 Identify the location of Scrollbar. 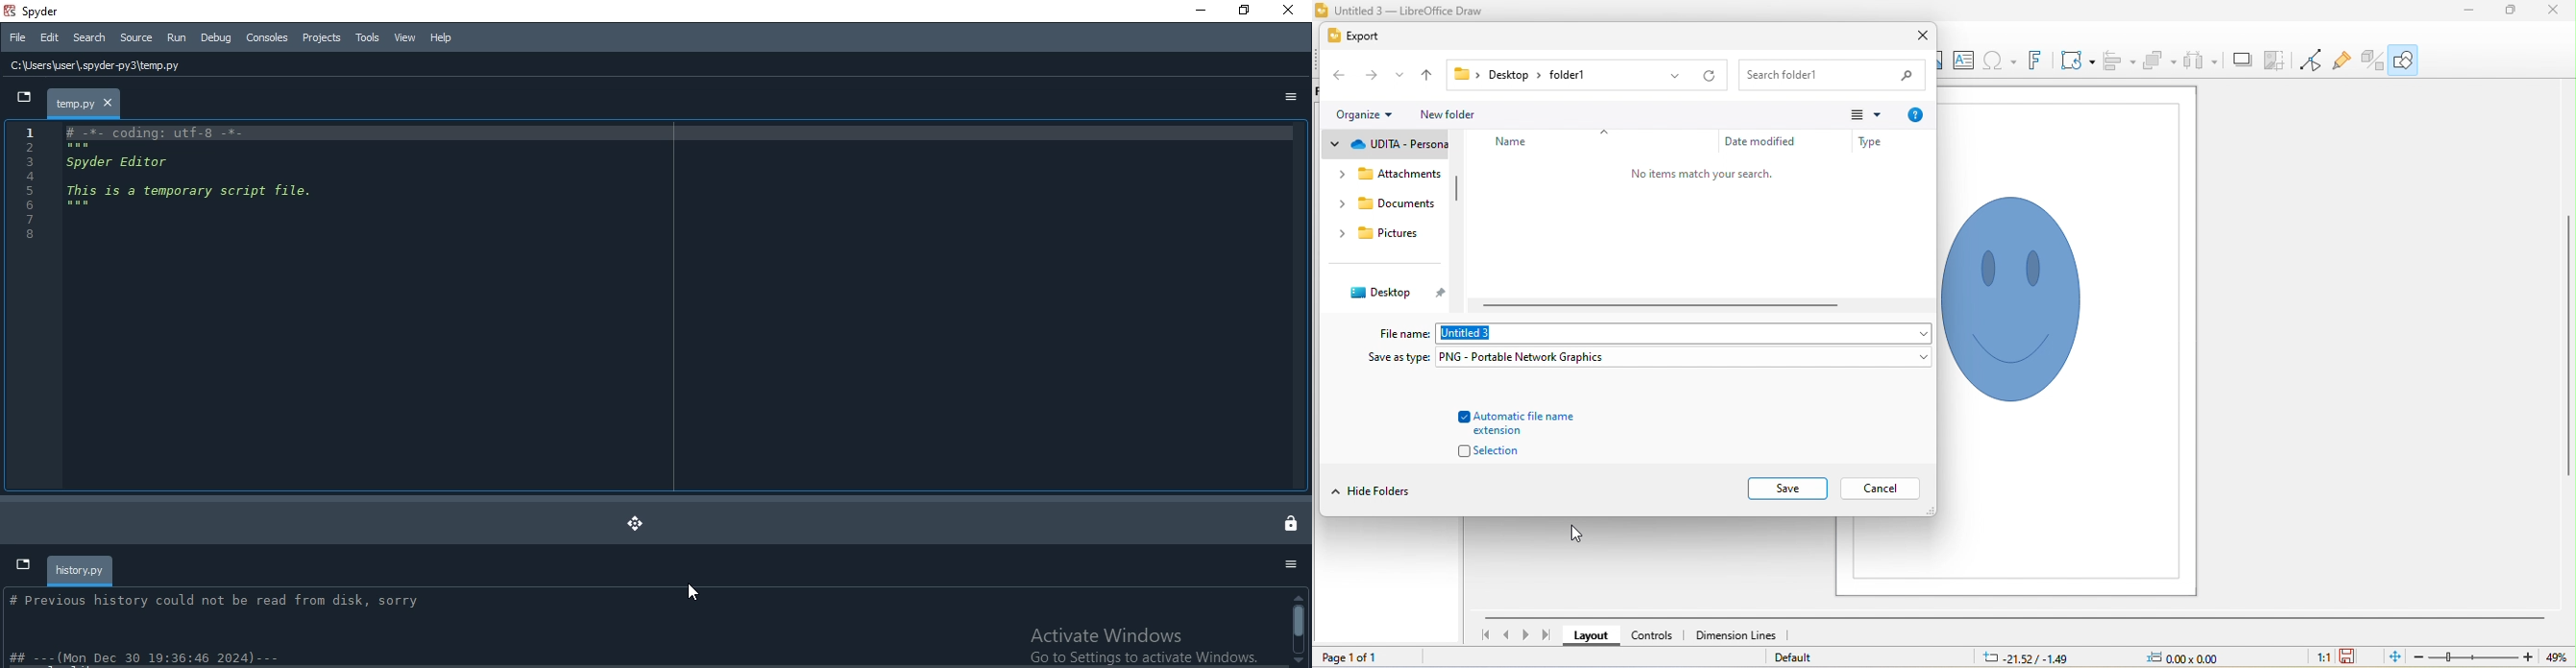
(1300, 624).